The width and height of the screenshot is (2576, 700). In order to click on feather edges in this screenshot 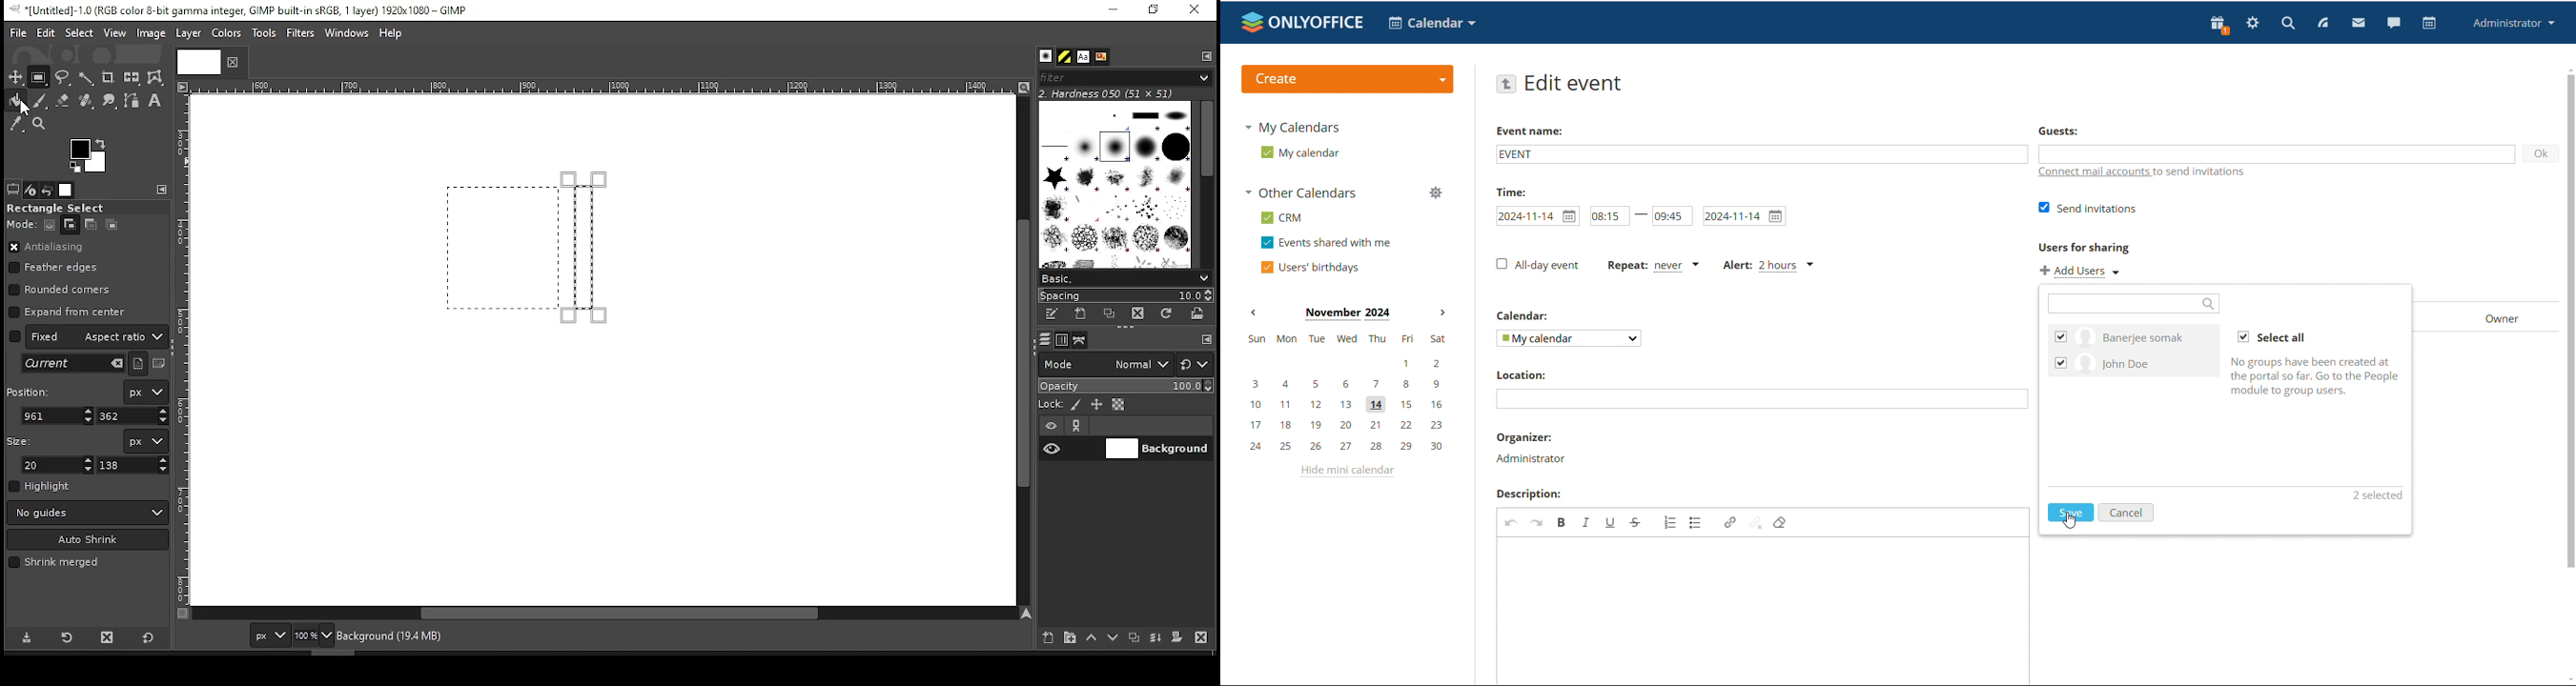, I will do `click(58, 268)`.